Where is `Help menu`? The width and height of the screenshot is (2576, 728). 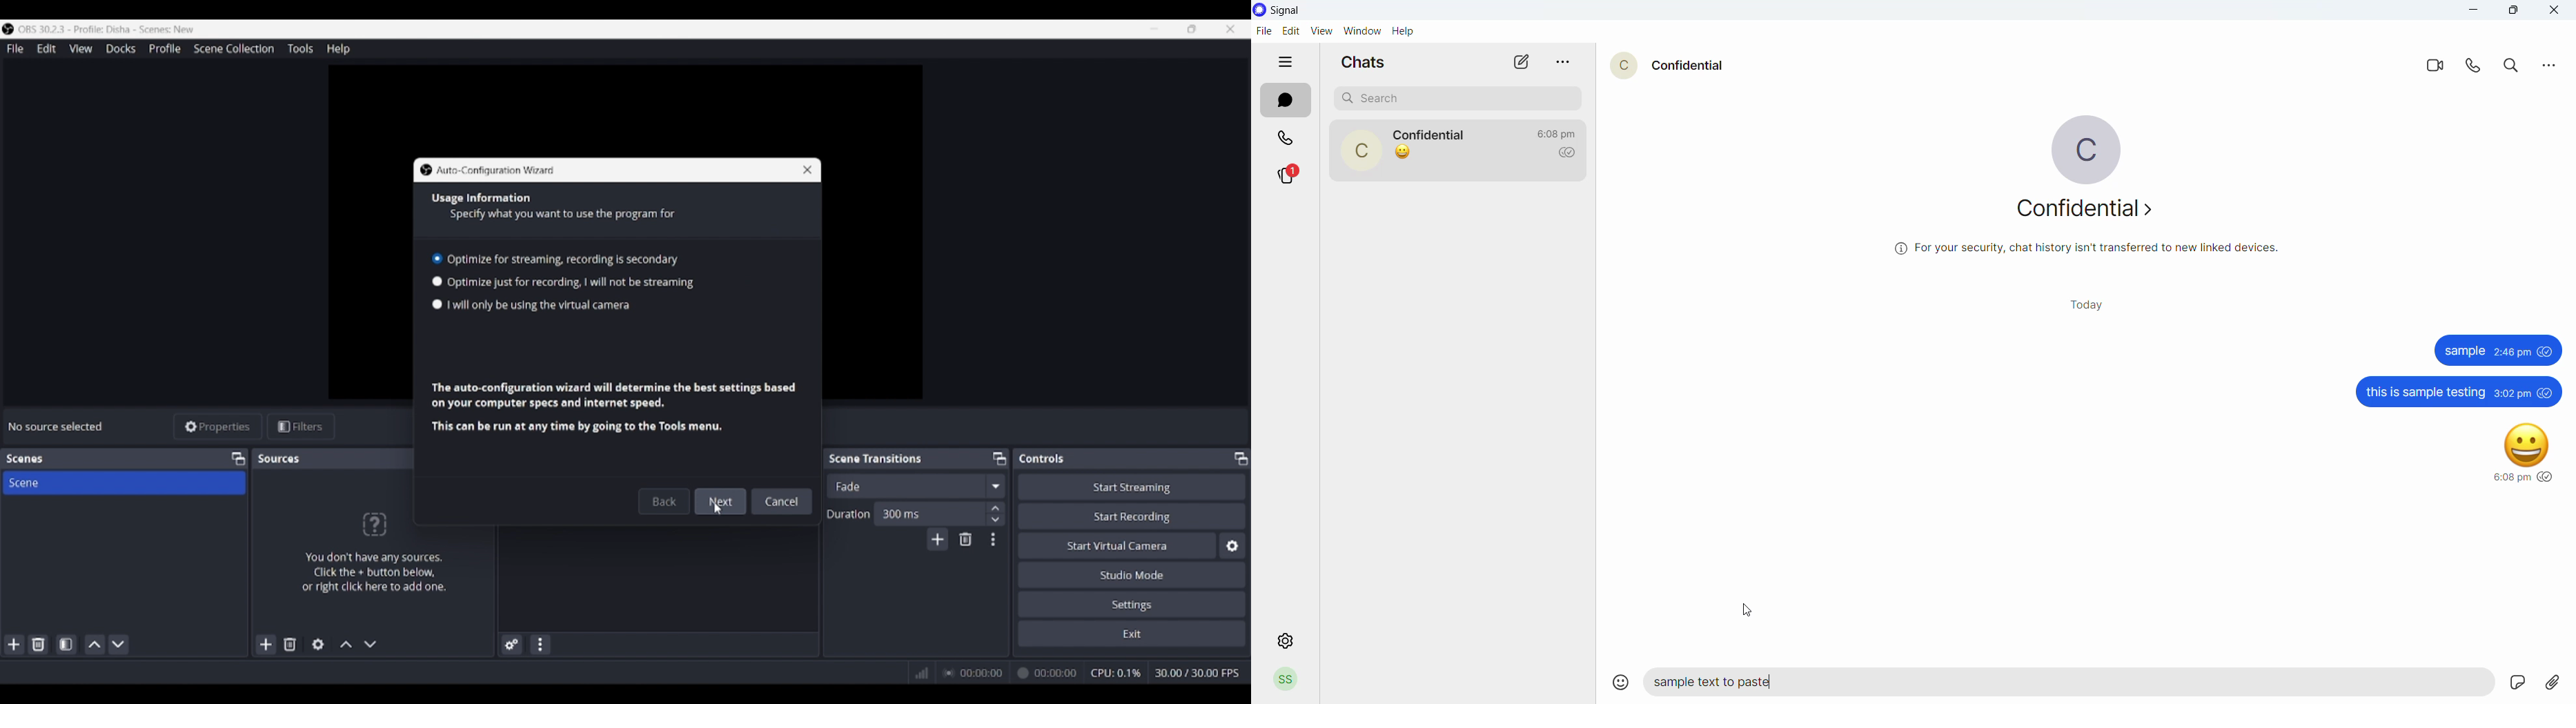
Help menu is located at coordinates (338, 49).